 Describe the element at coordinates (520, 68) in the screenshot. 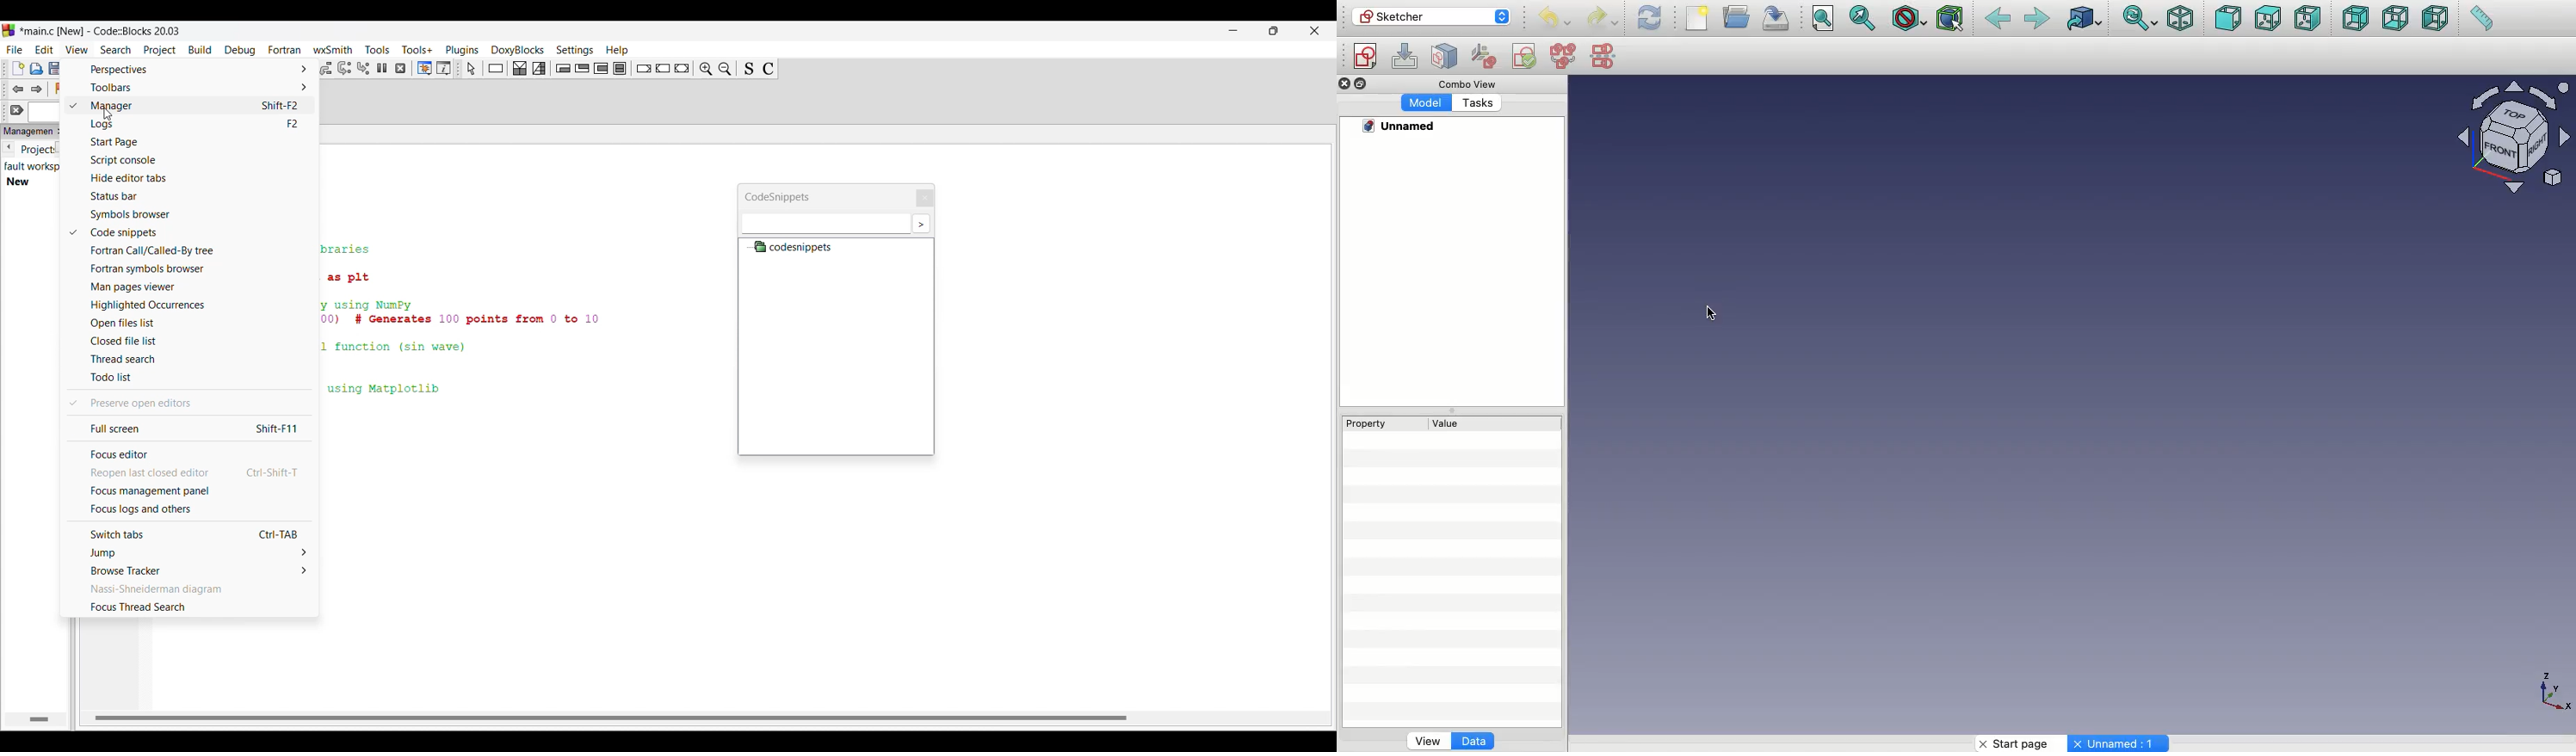

I see `Decision` at that location.